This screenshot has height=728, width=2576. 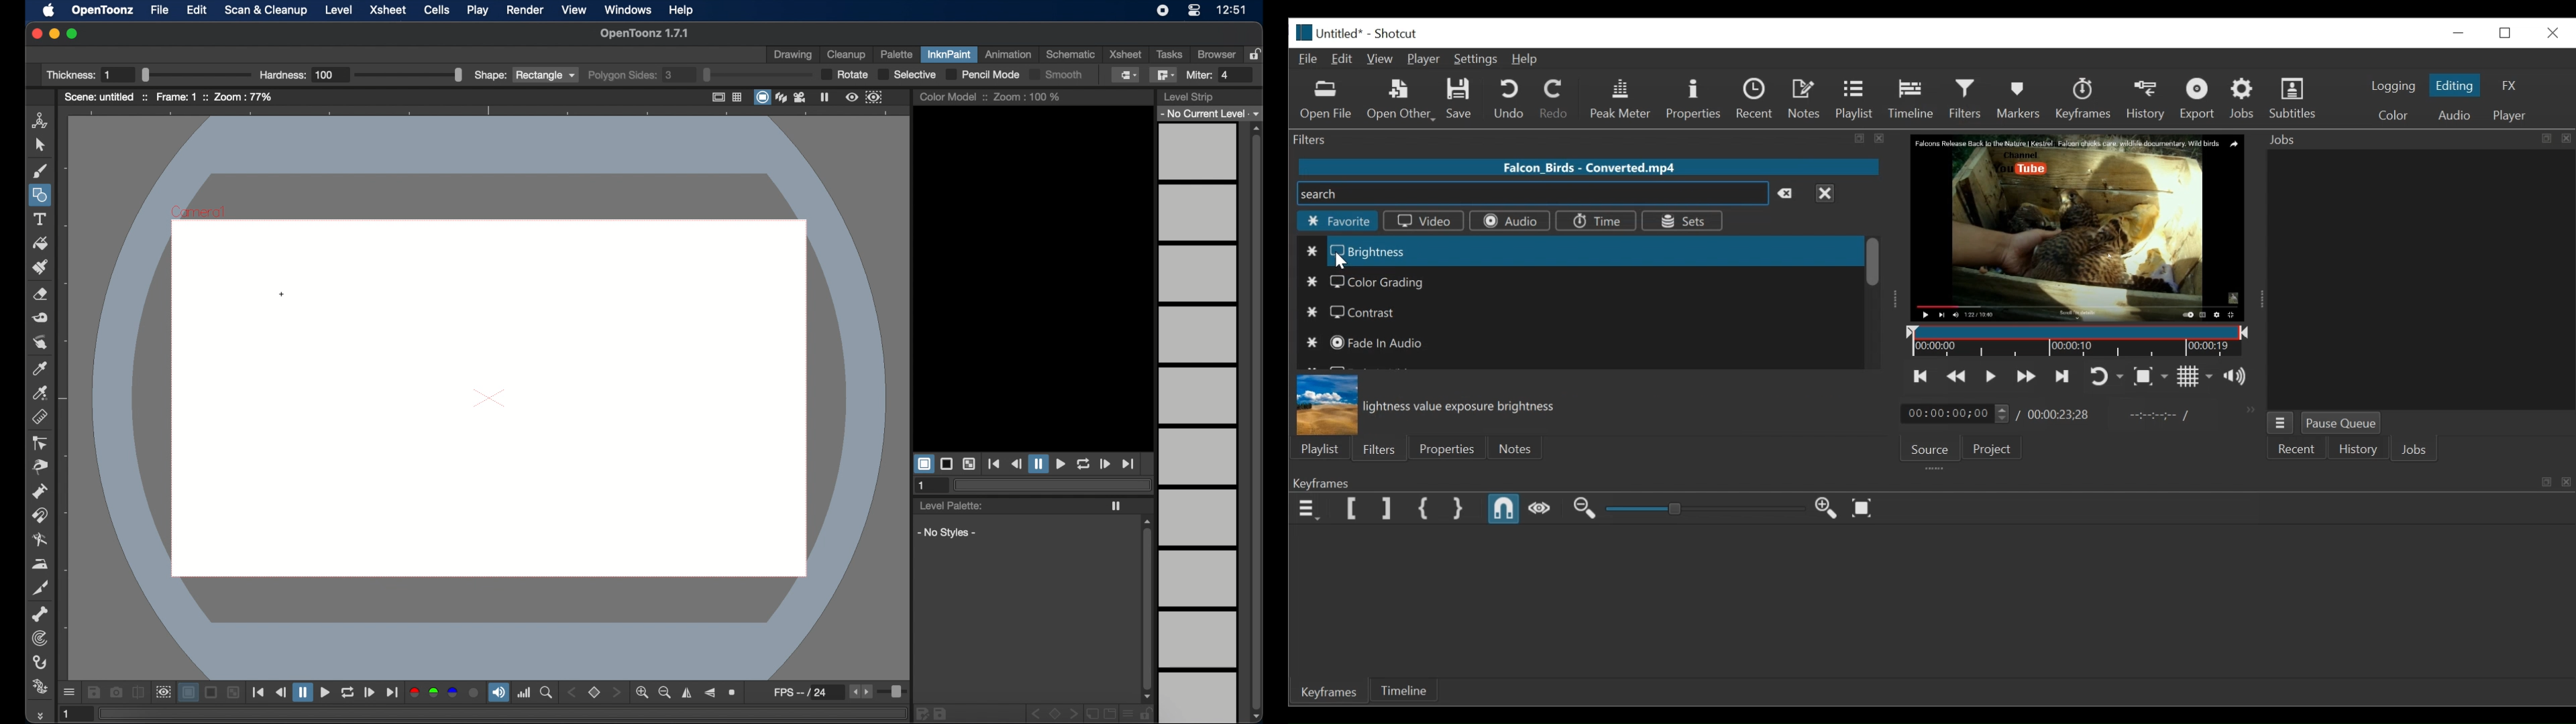 What do you see at coordinates (2104, 377) in the screenshot?
I see `Toggle player looping` at bounding box center [2104, 377].